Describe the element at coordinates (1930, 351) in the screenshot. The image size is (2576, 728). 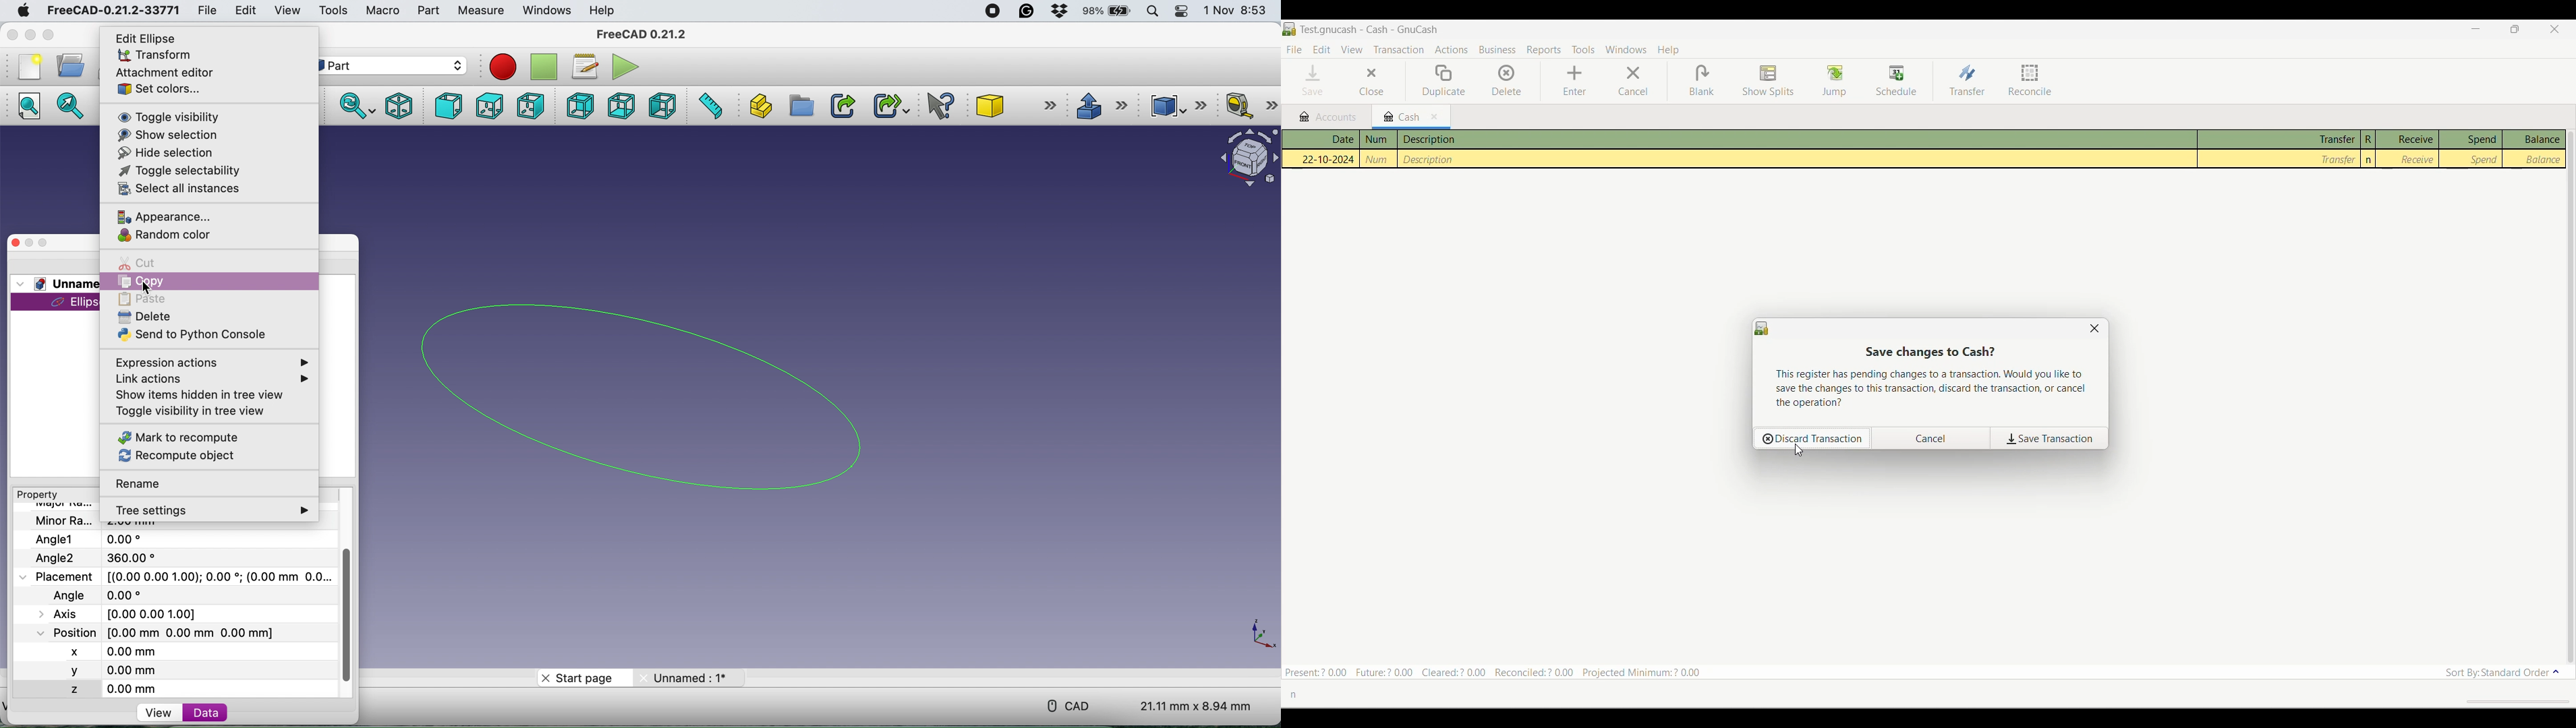
I see `Save changes to Cash?` at that location.